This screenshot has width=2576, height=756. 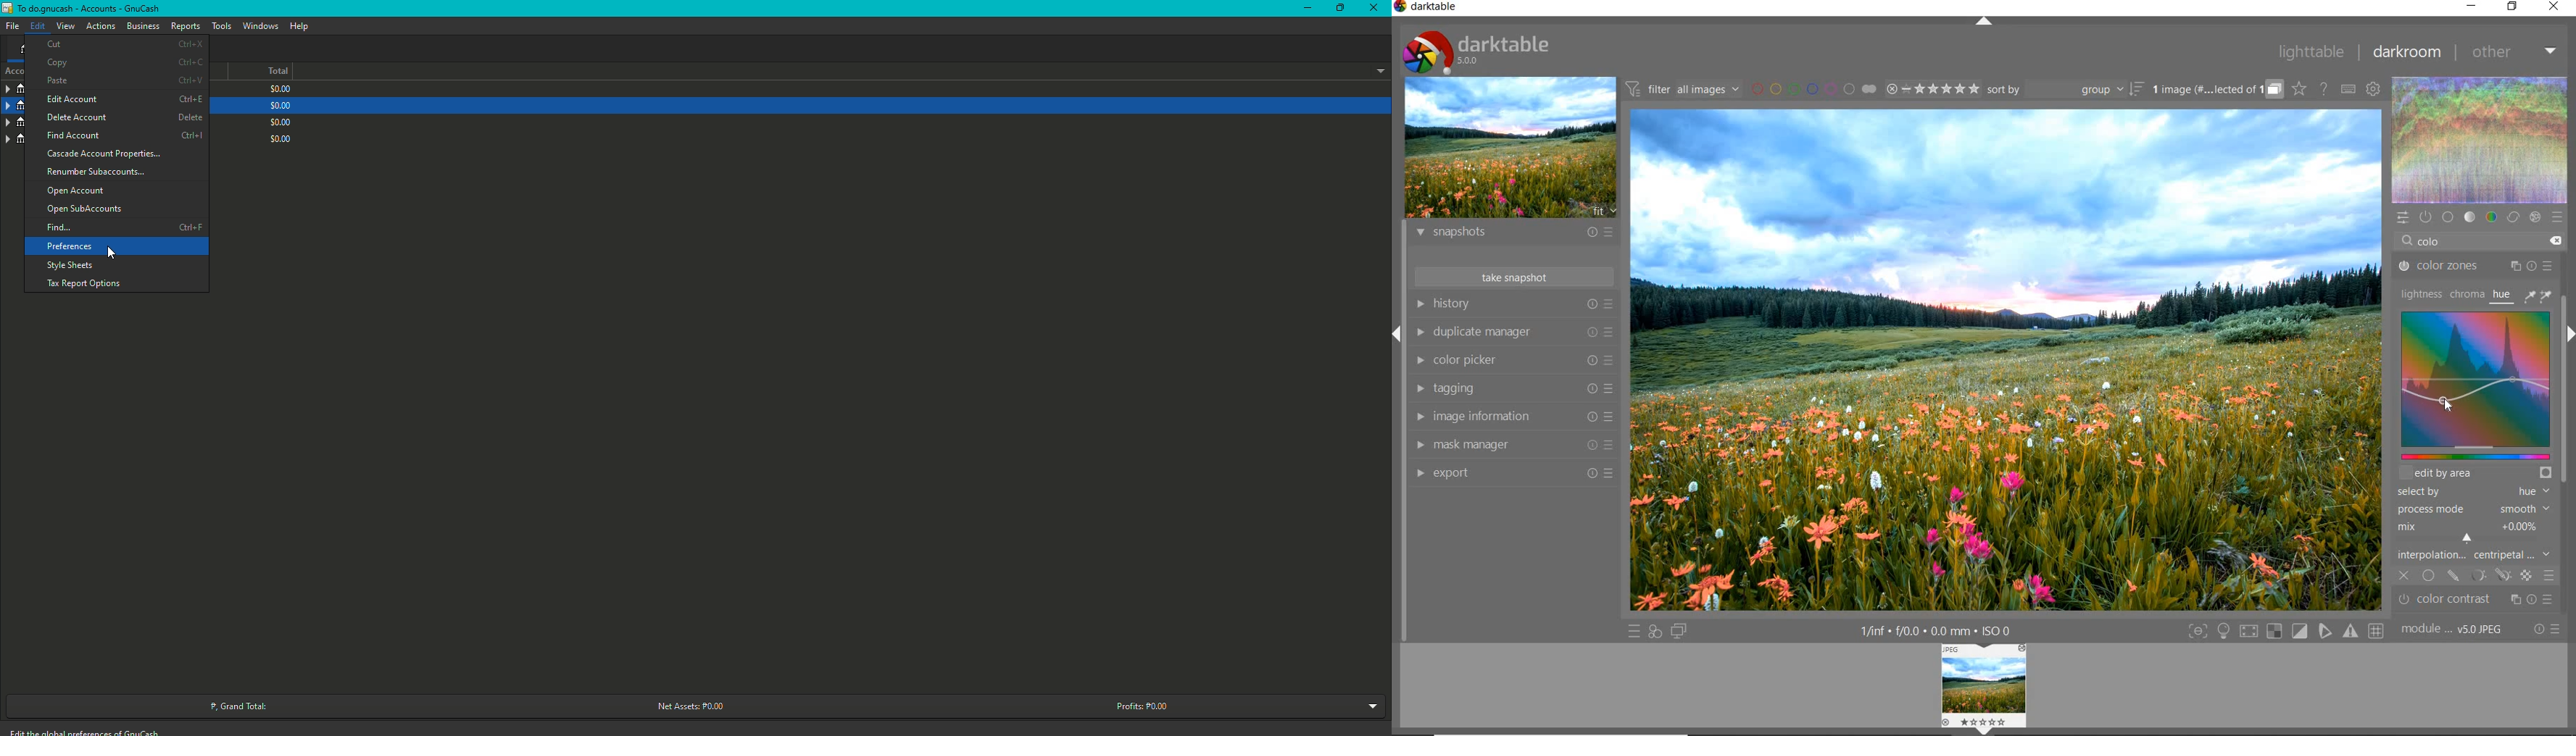 I want to click on grouped images, so click(x=2216, y=90).